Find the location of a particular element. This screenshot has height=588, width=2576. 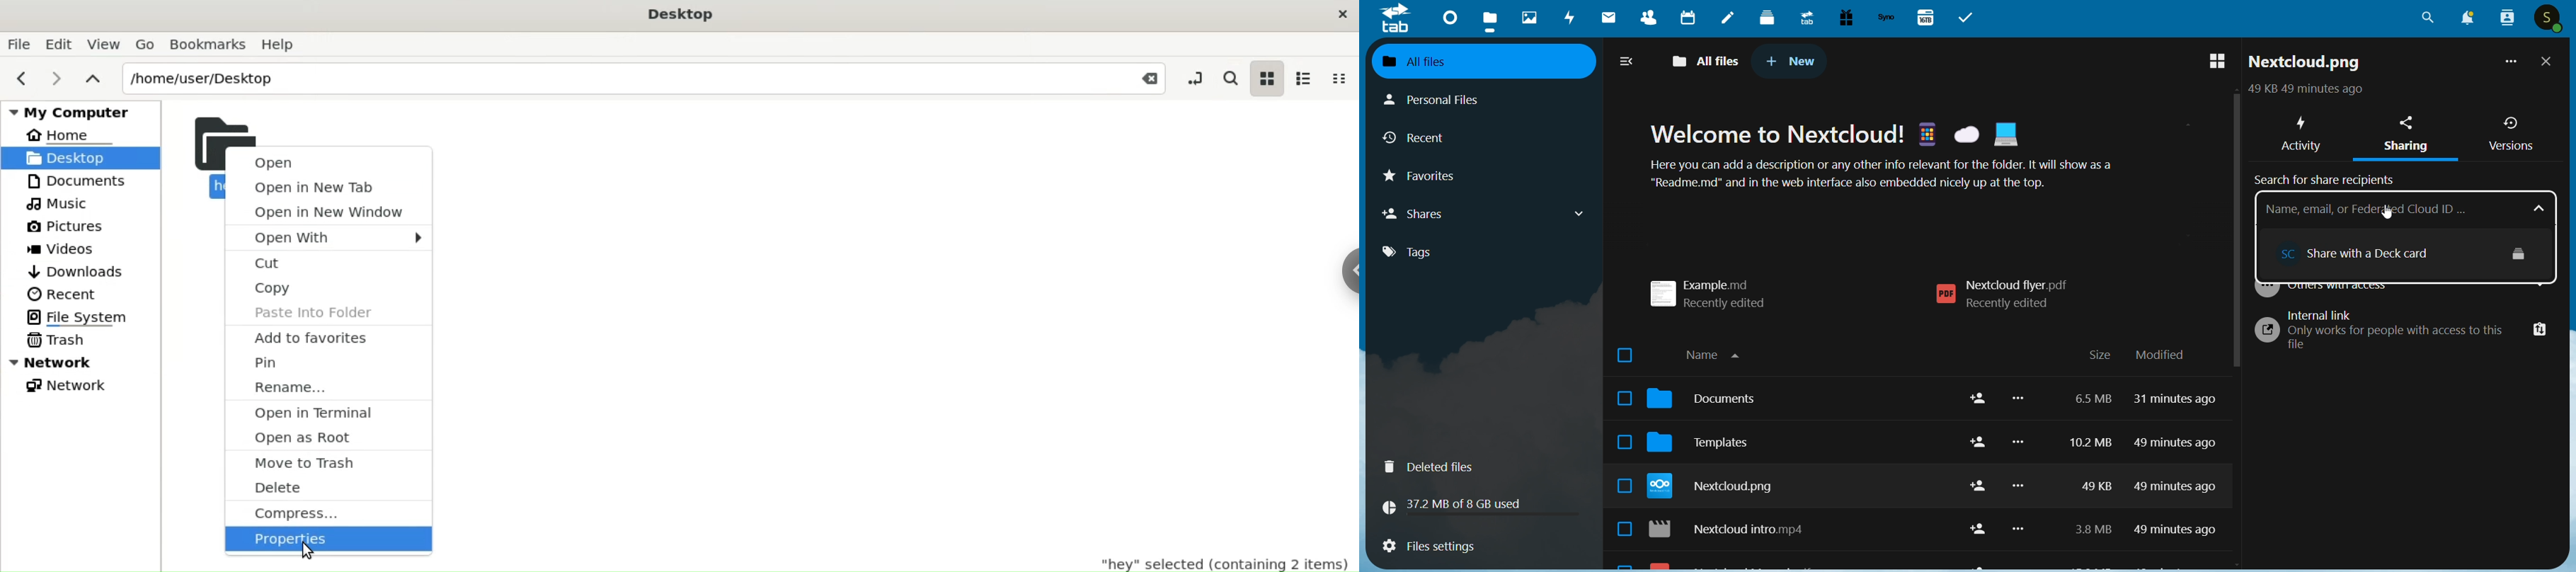

activity is located at coordinates (1571, 20).